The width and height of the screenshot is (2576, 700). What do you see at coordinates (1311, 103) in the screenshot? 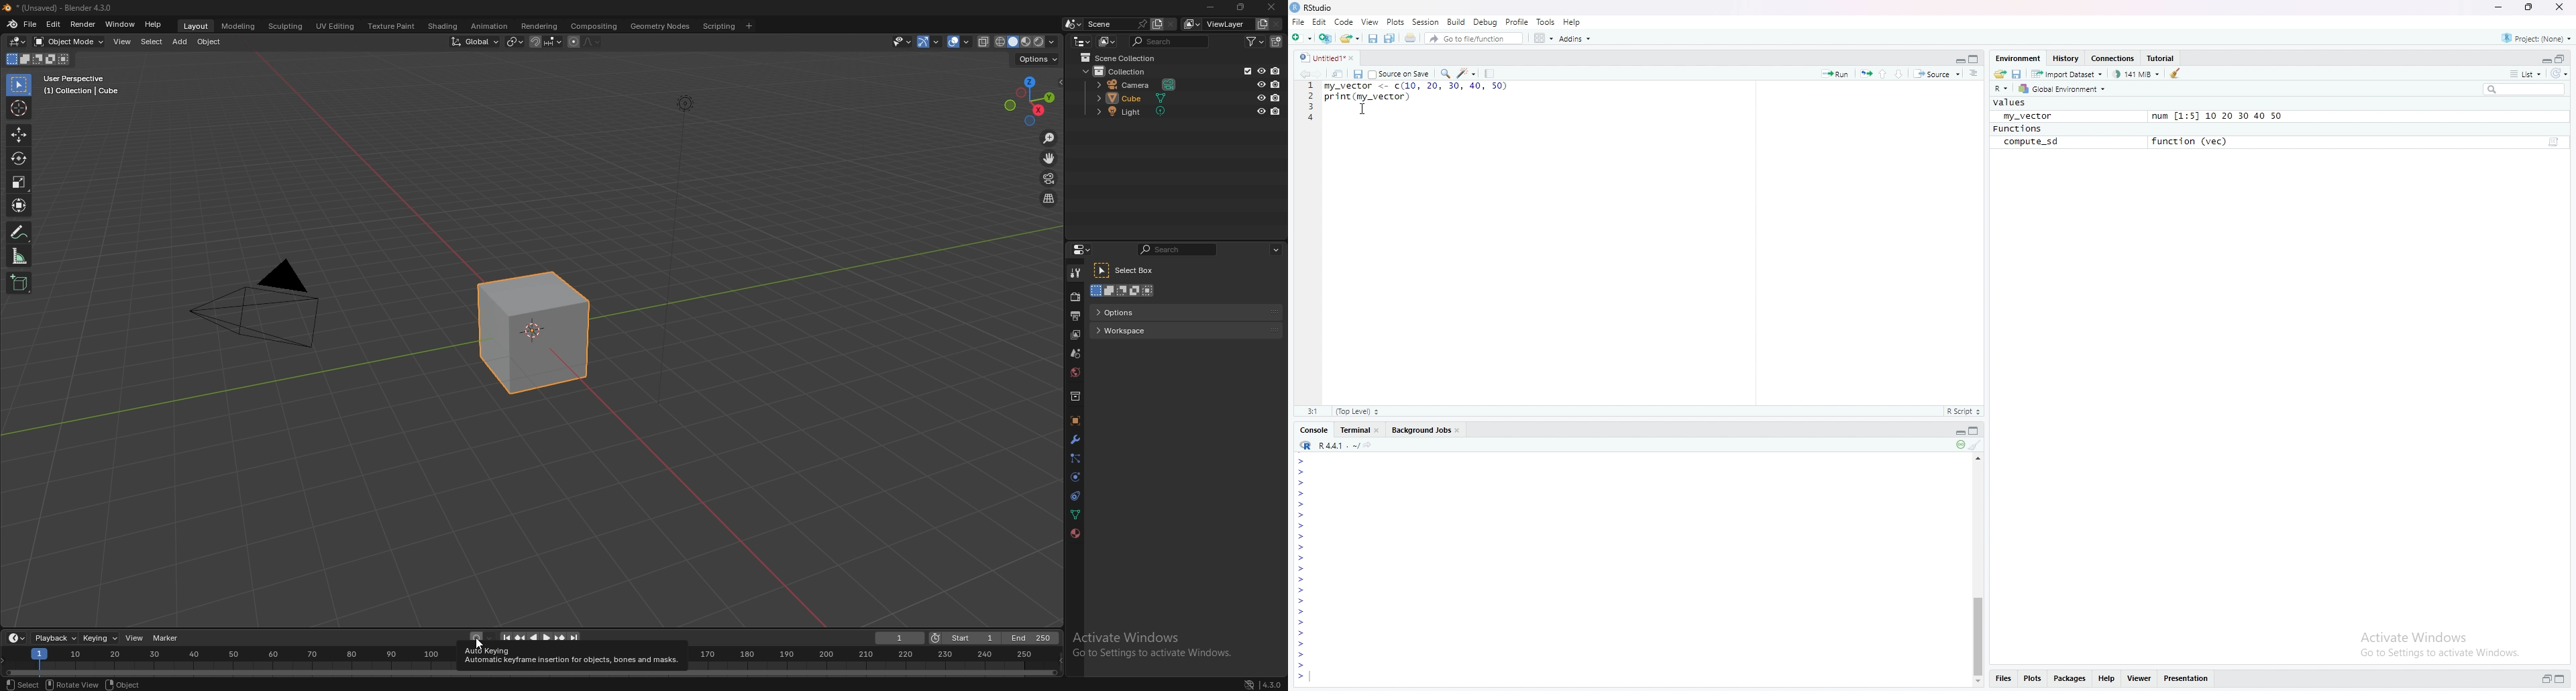
I see `1 2 3 4` at bounding box center [1311, 103].